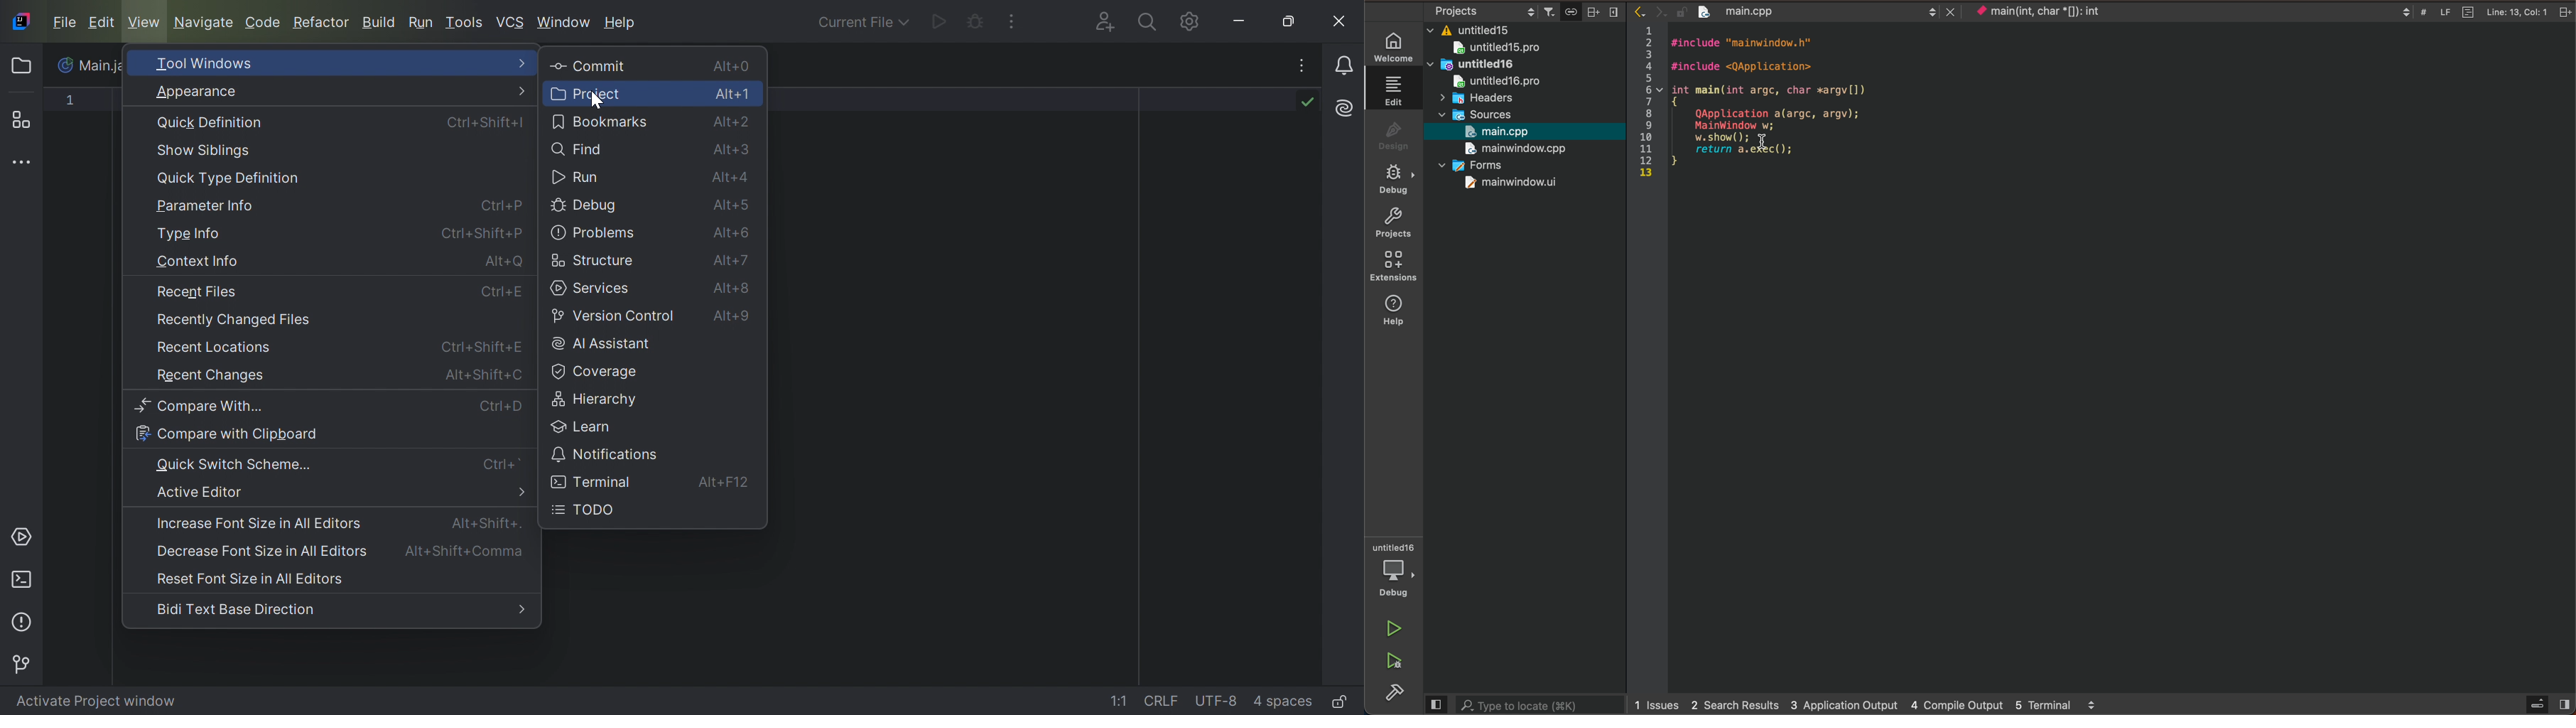  I want to click on file code, so click(1780, 102).